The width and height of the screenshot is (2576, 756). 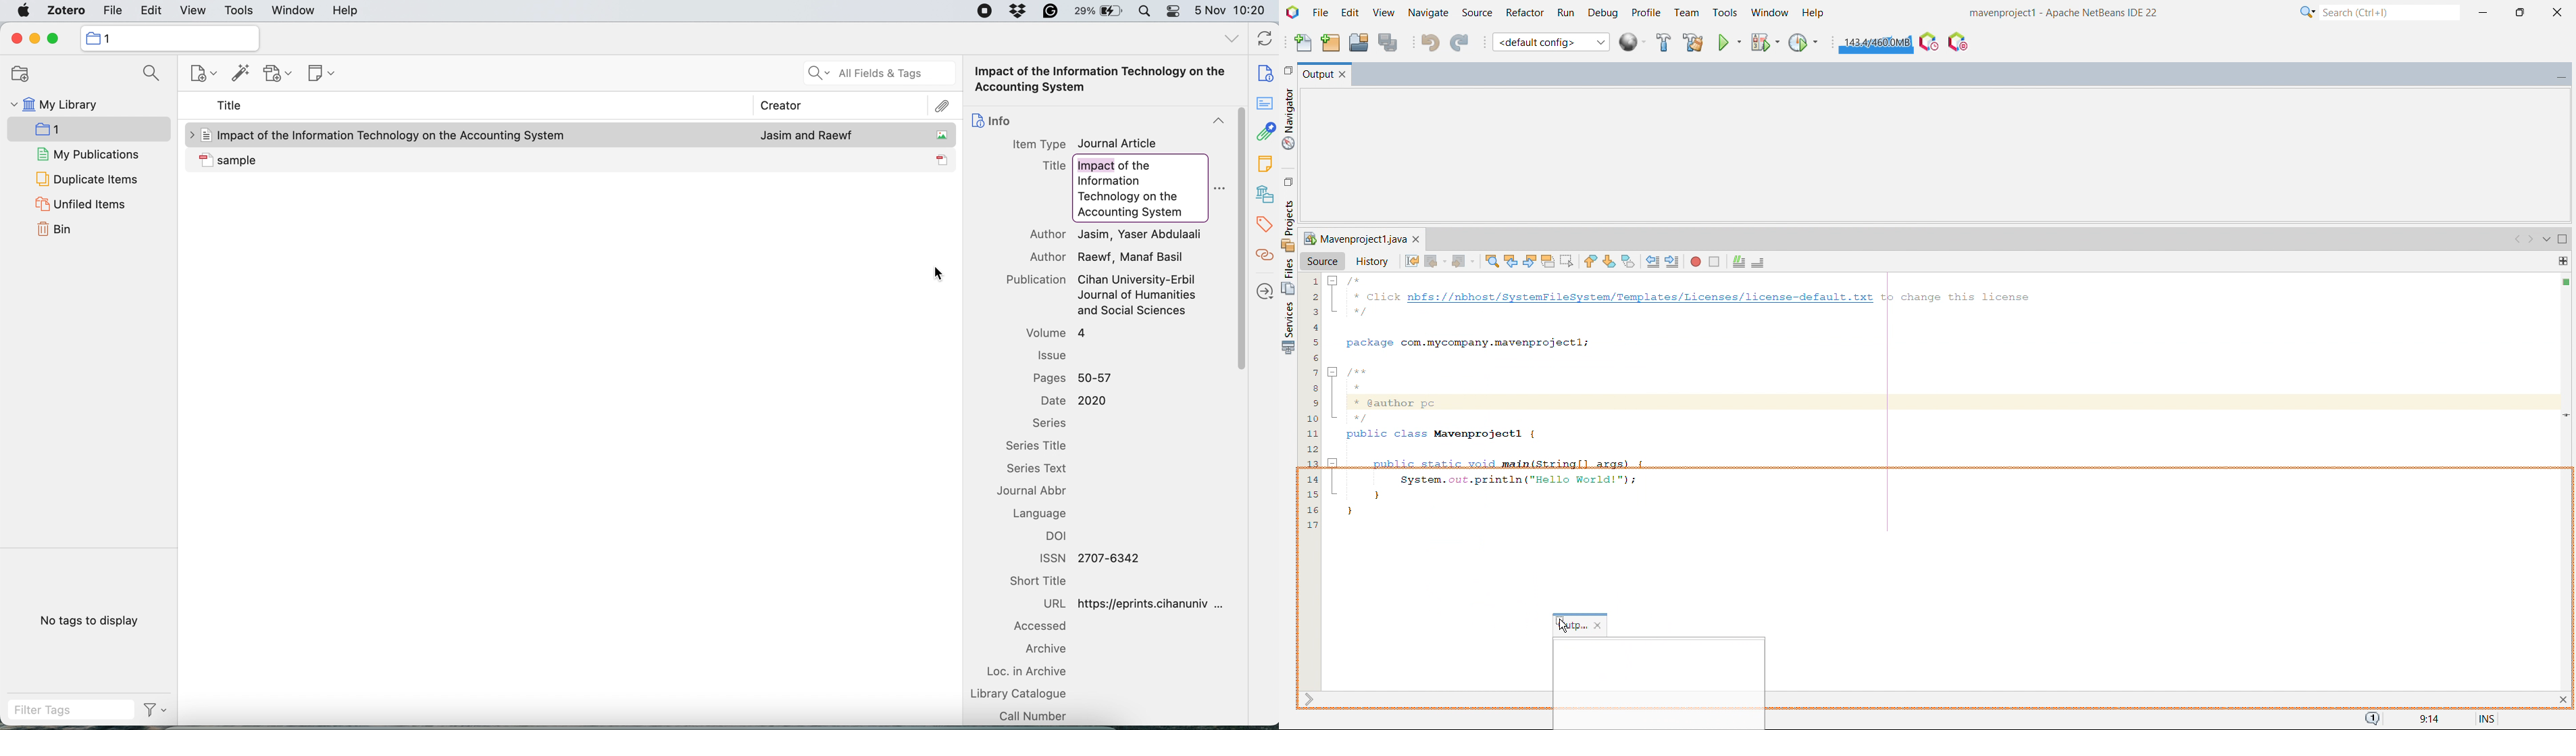 What do you see at coordinates (1094, 558) in the screenshot?
I see `ISSN 2707-6342` at bounding box center [1094, 558].